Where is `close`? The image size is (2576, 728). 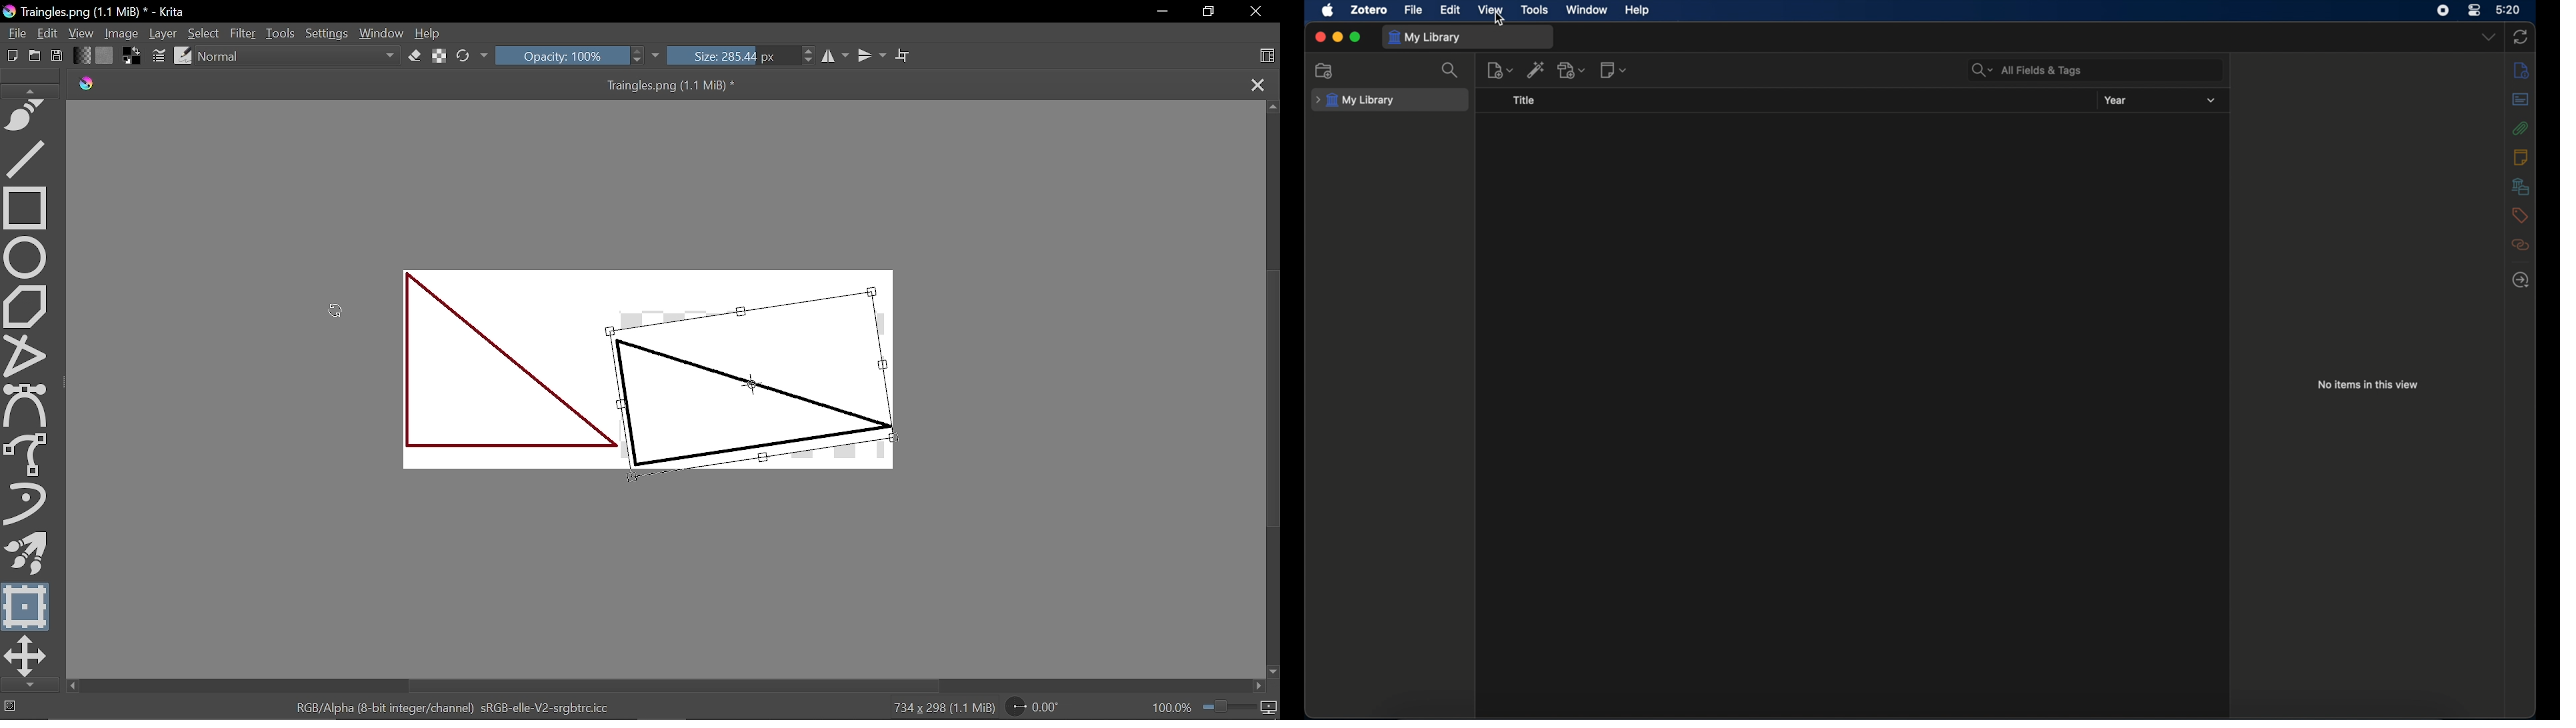 close is located at coordinates (1320, 37).